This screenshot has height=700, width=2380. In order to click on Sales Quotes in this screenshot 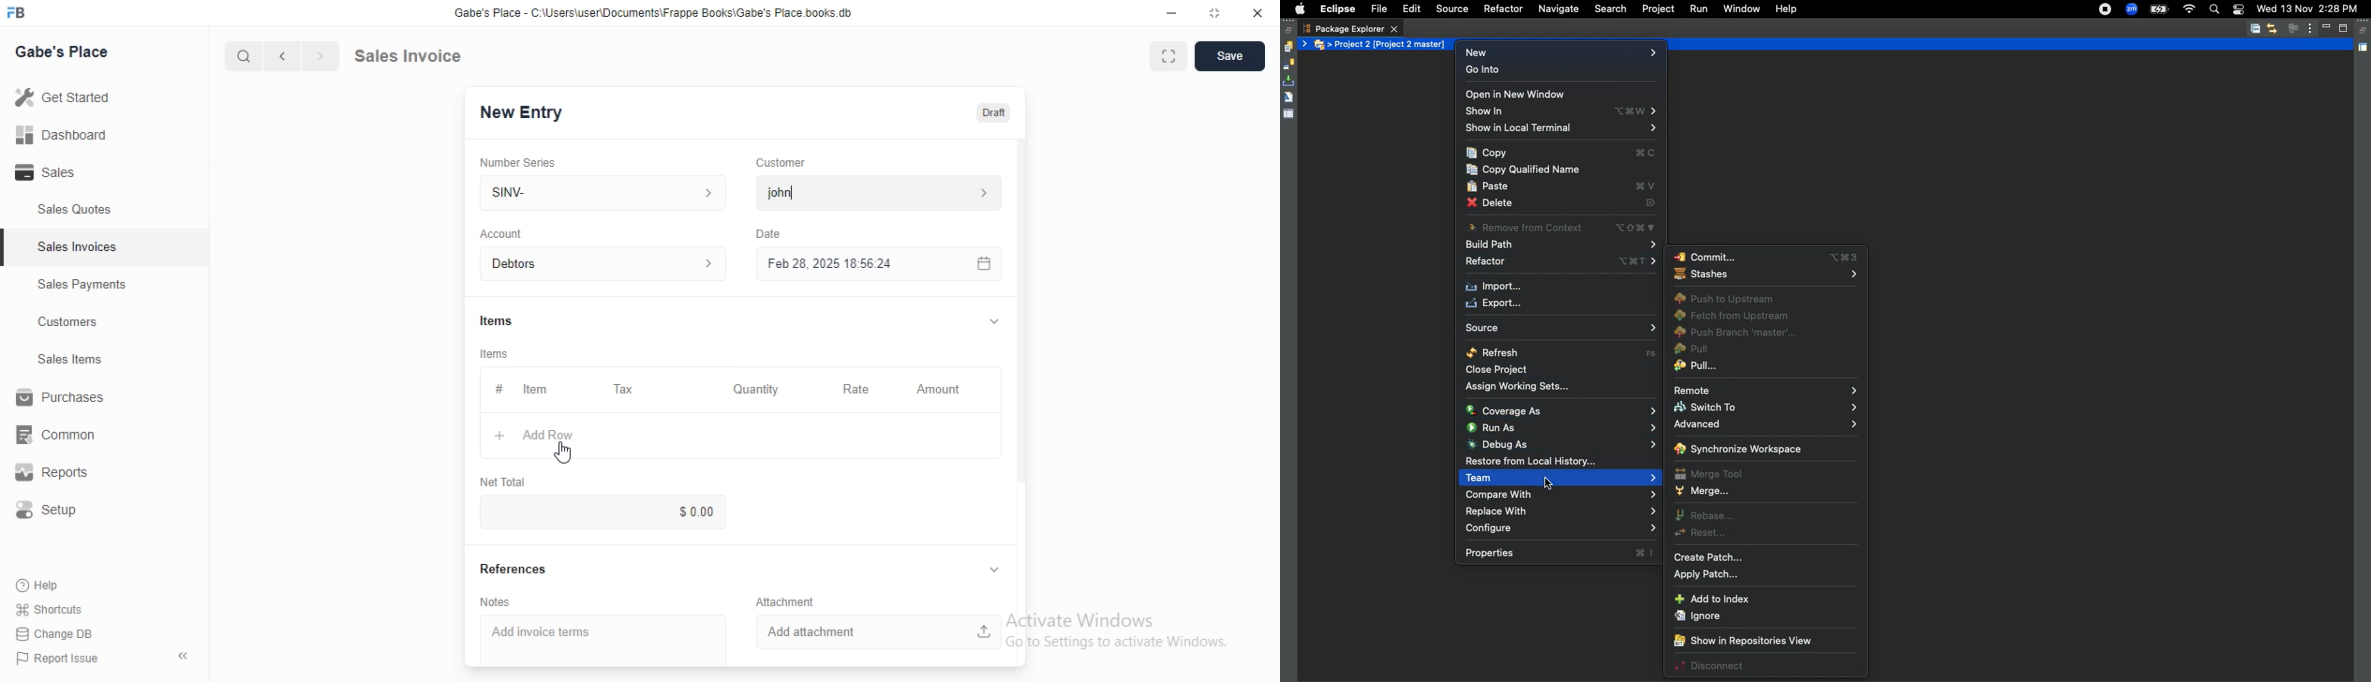, I will do `click(64, 210)`.